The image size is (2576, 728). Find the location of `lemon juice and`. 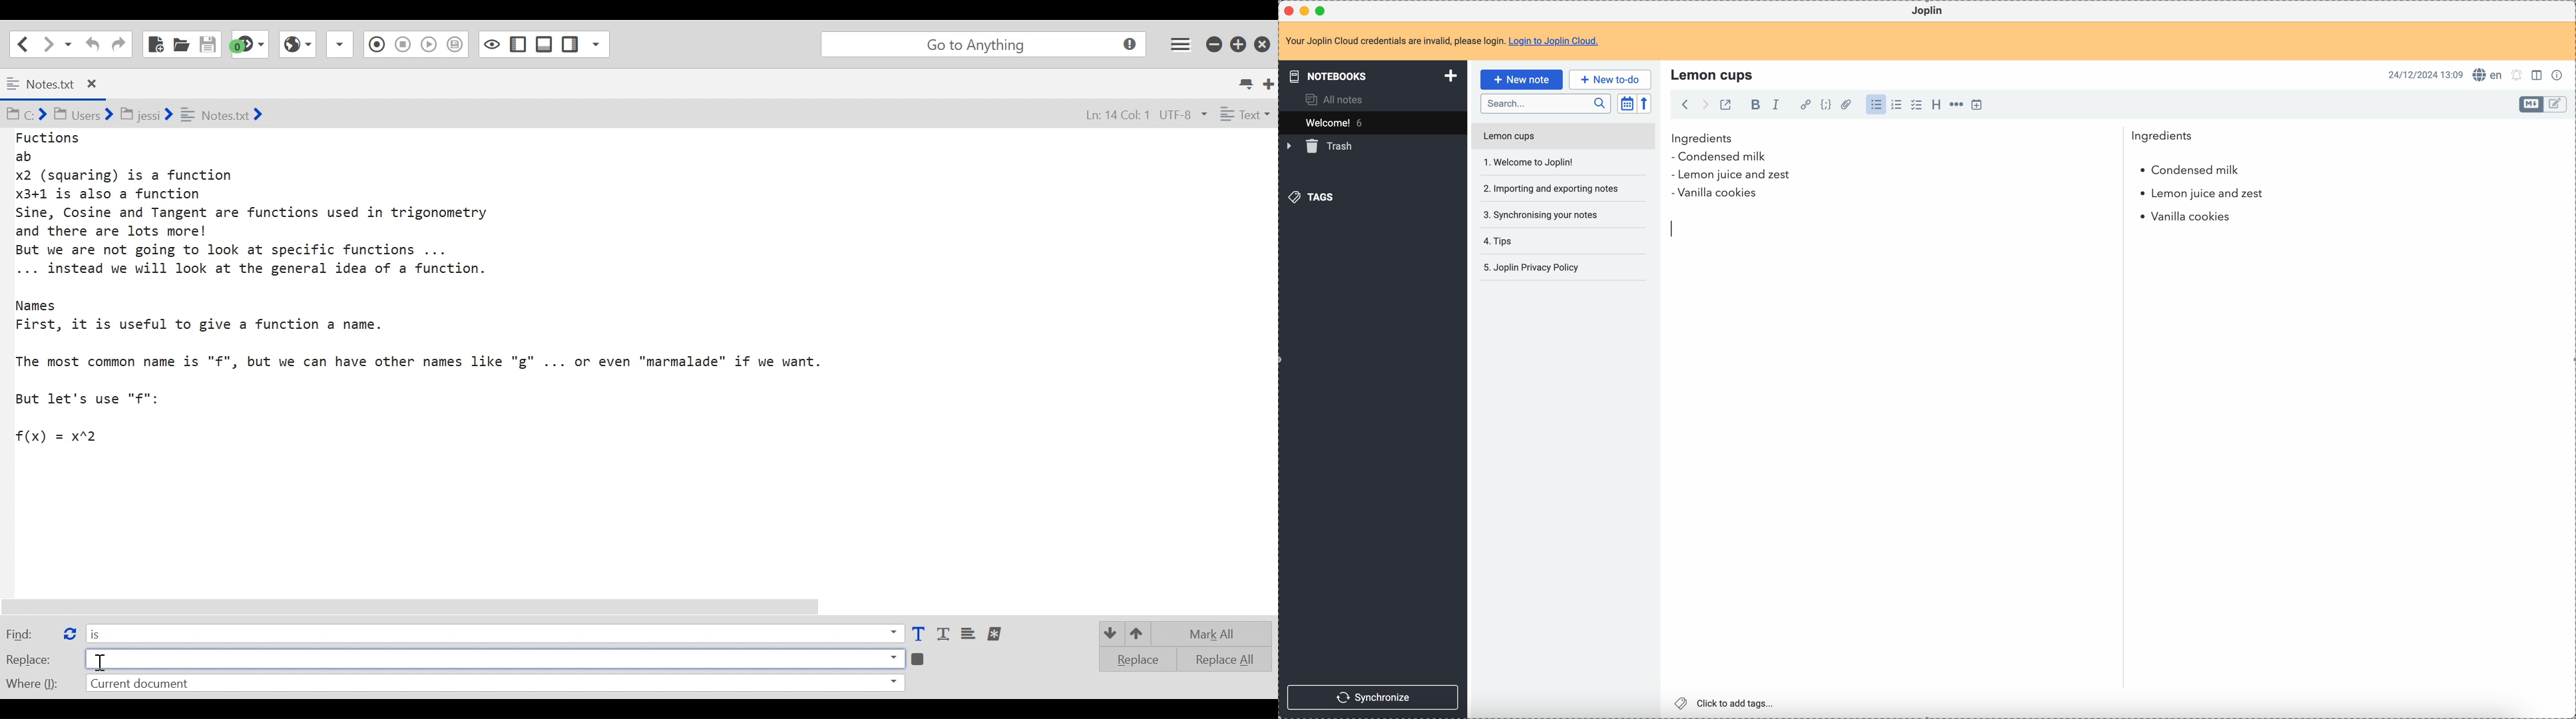

lemon juice and is located at coordinates (2201, 195).